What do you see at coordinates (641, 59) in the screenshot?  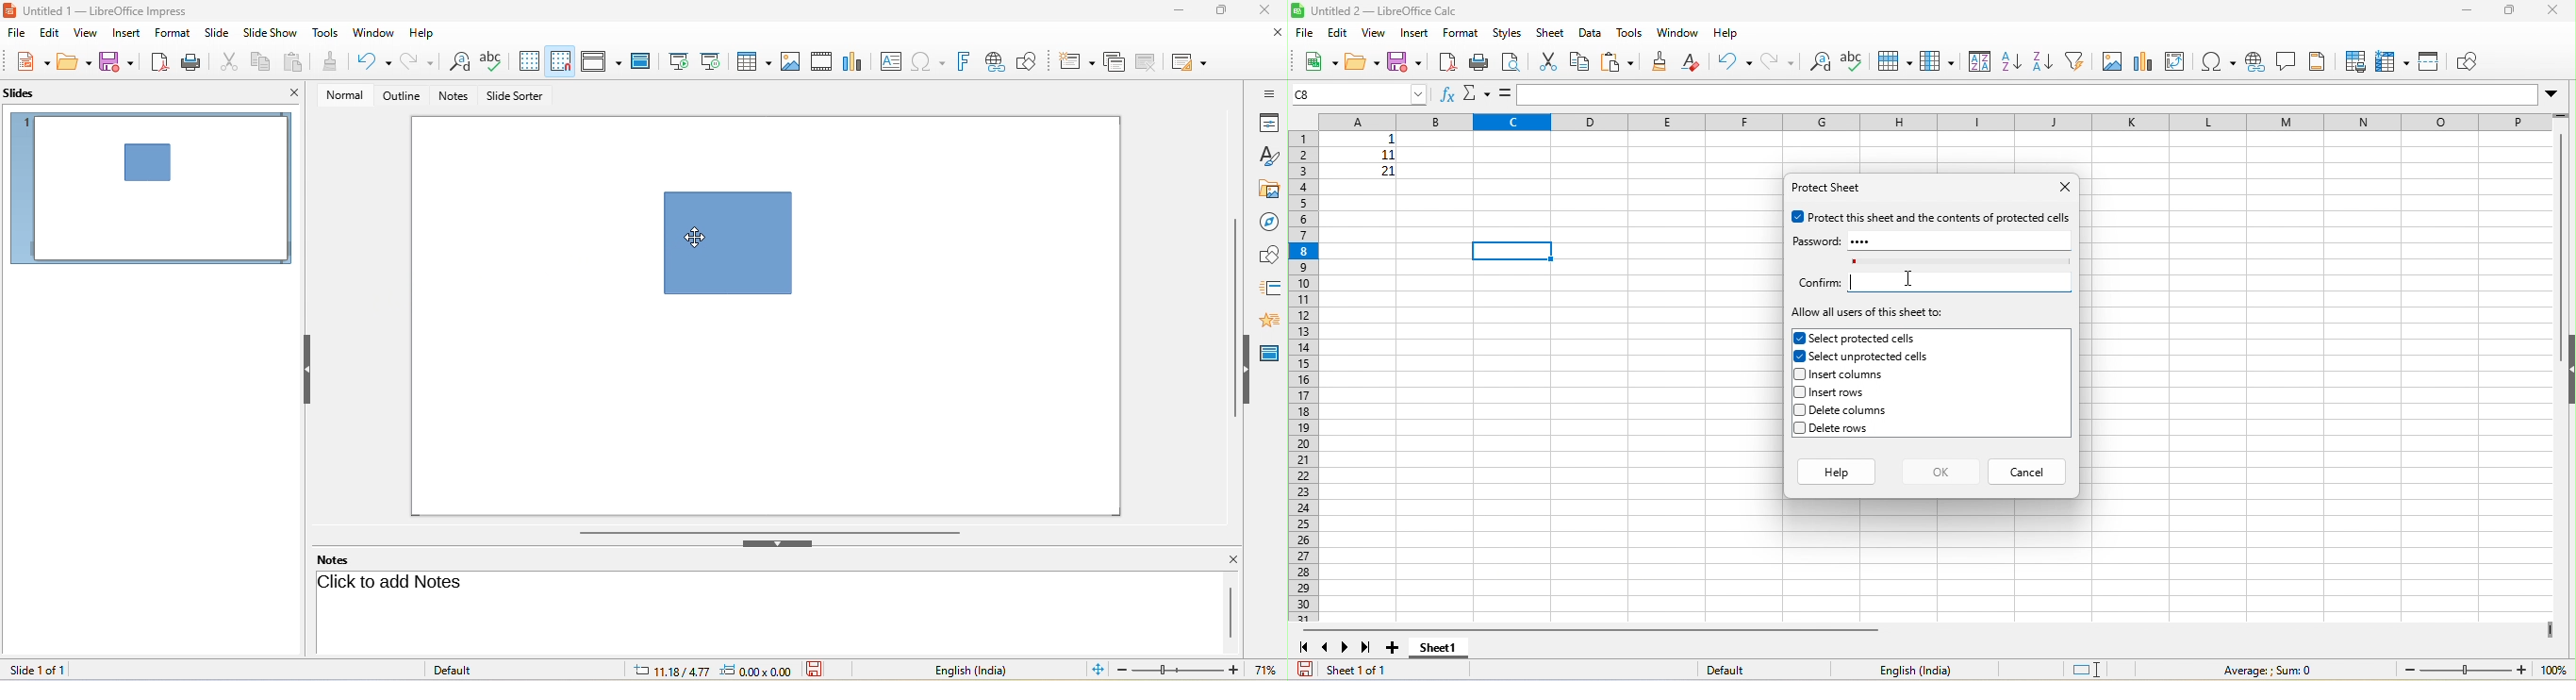 I see `master slide` at bounding box center [641, 59].